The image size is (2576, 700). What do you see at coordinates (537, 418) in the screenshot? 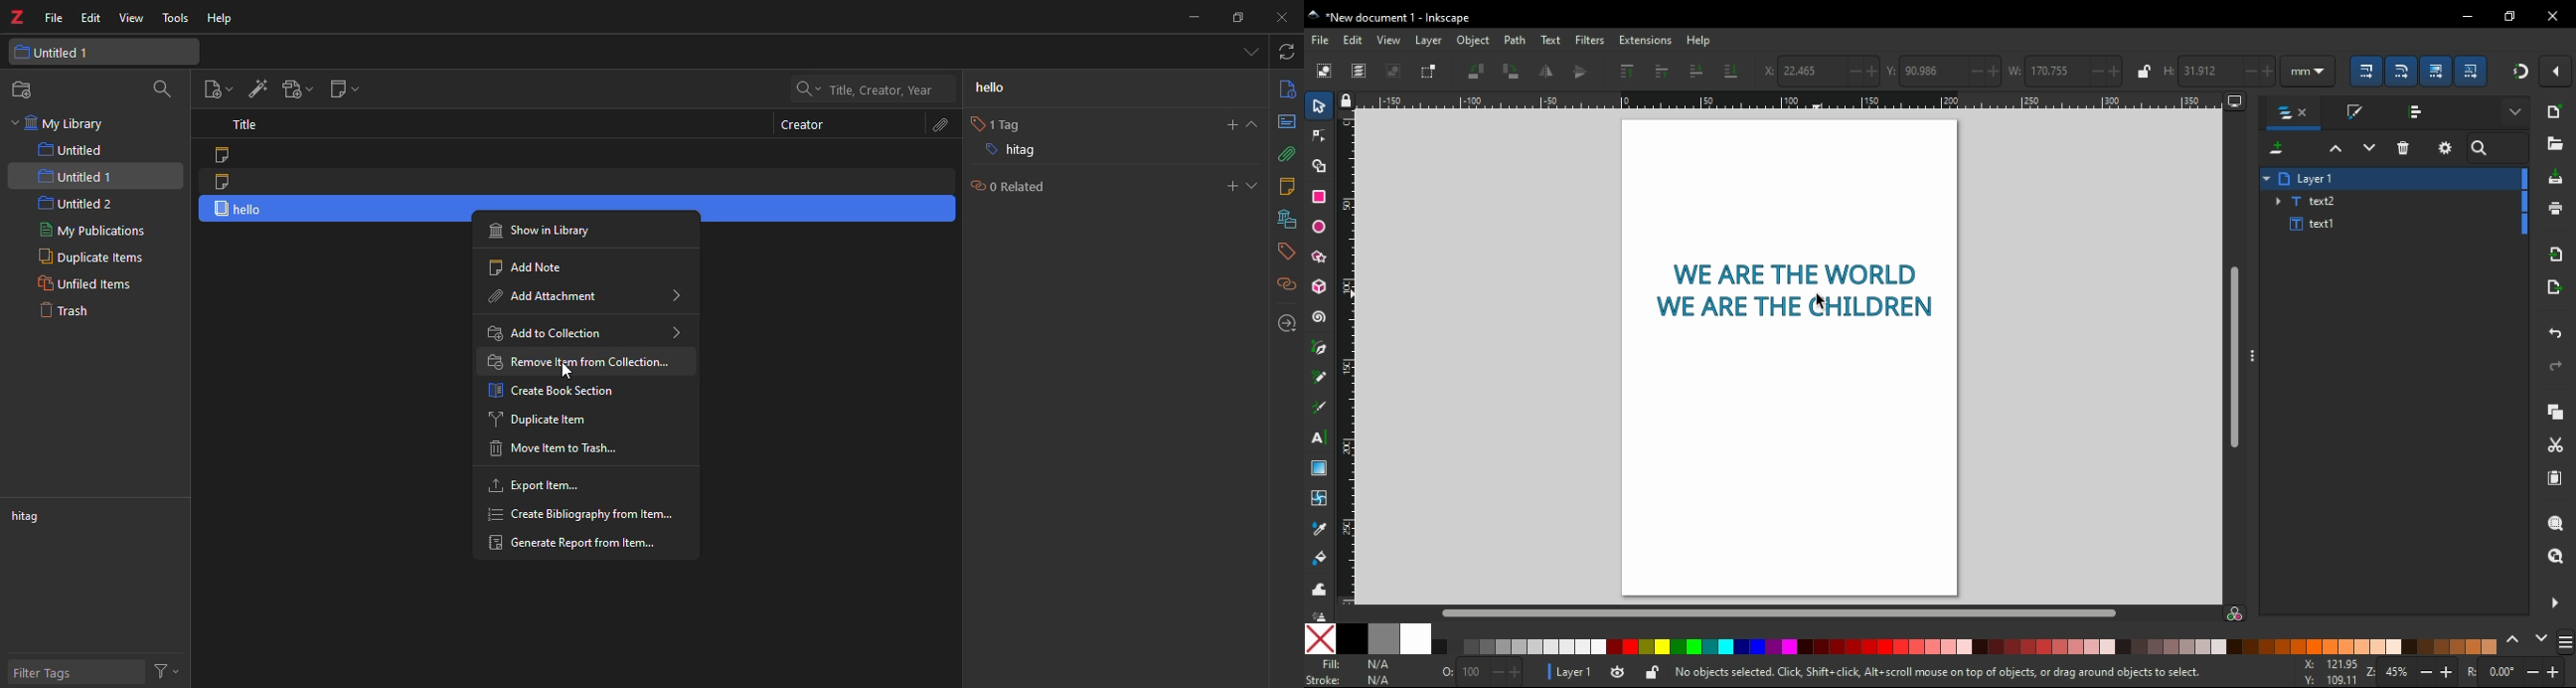
I see `duplicate item` at bounding box center [537, 418].